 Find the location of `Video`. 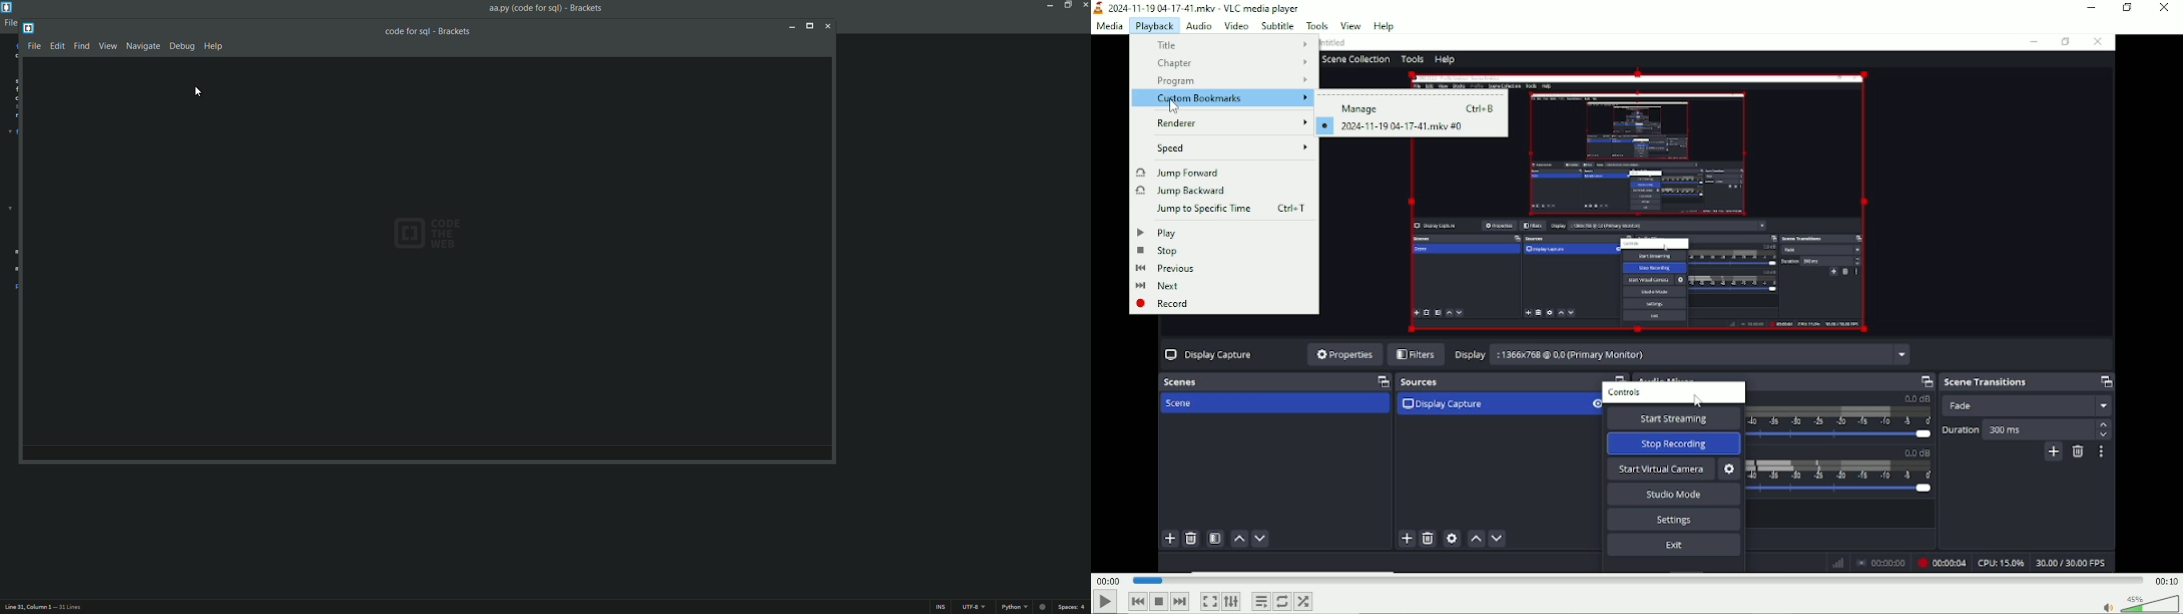

Video is located at coordinates (1237, 25).